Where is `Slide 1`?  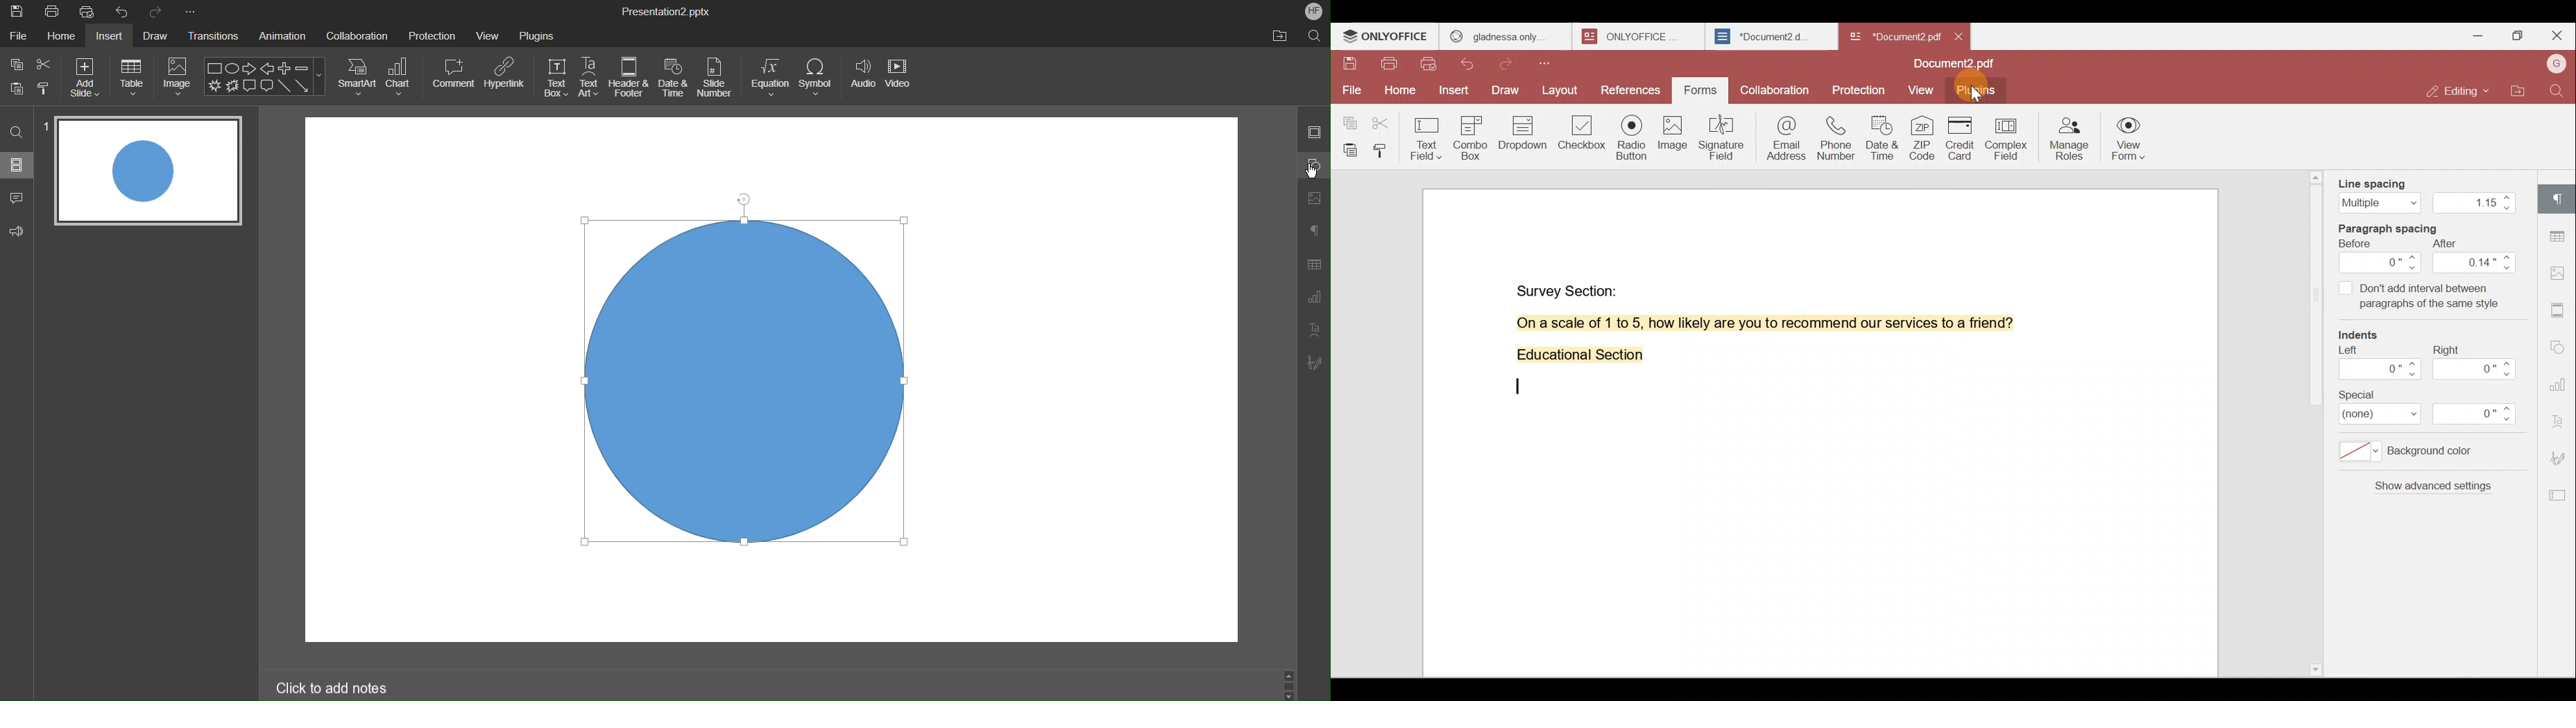 Slide 1 is located at coordinates (146, 170).